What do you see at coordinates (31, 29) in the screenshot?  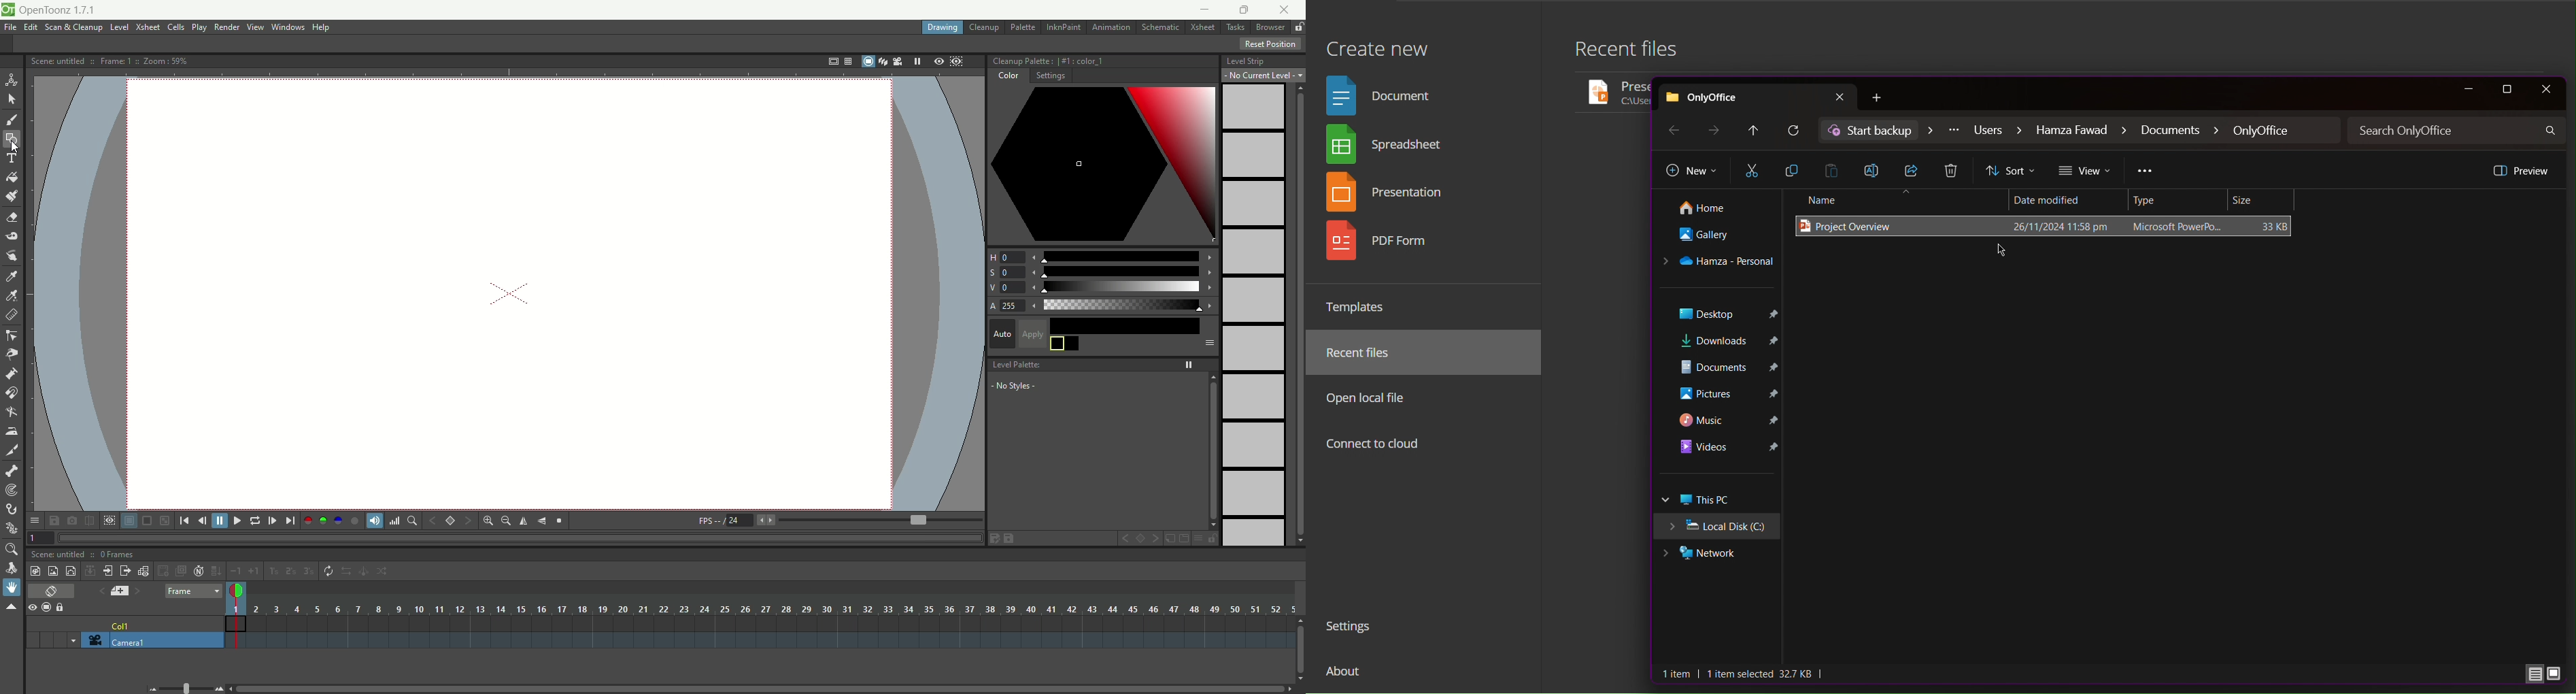 I see `edit` at bounding box center [31, 29].